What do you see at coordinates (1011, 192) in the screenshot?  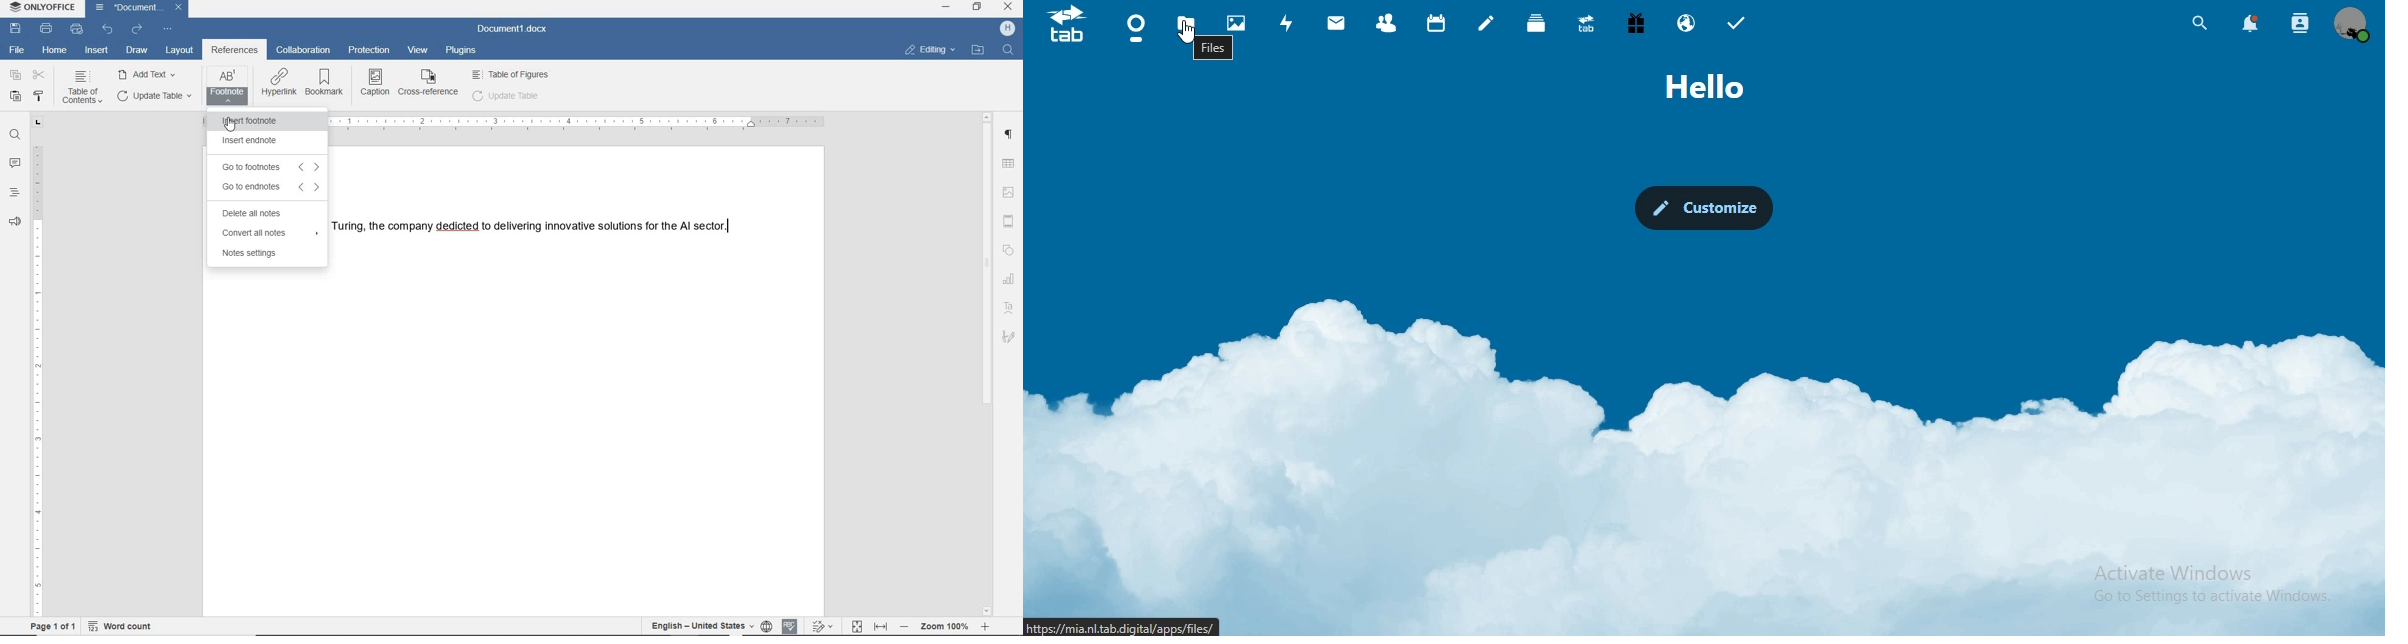 I see `IMAGE` at bounding box center [1011, 192].